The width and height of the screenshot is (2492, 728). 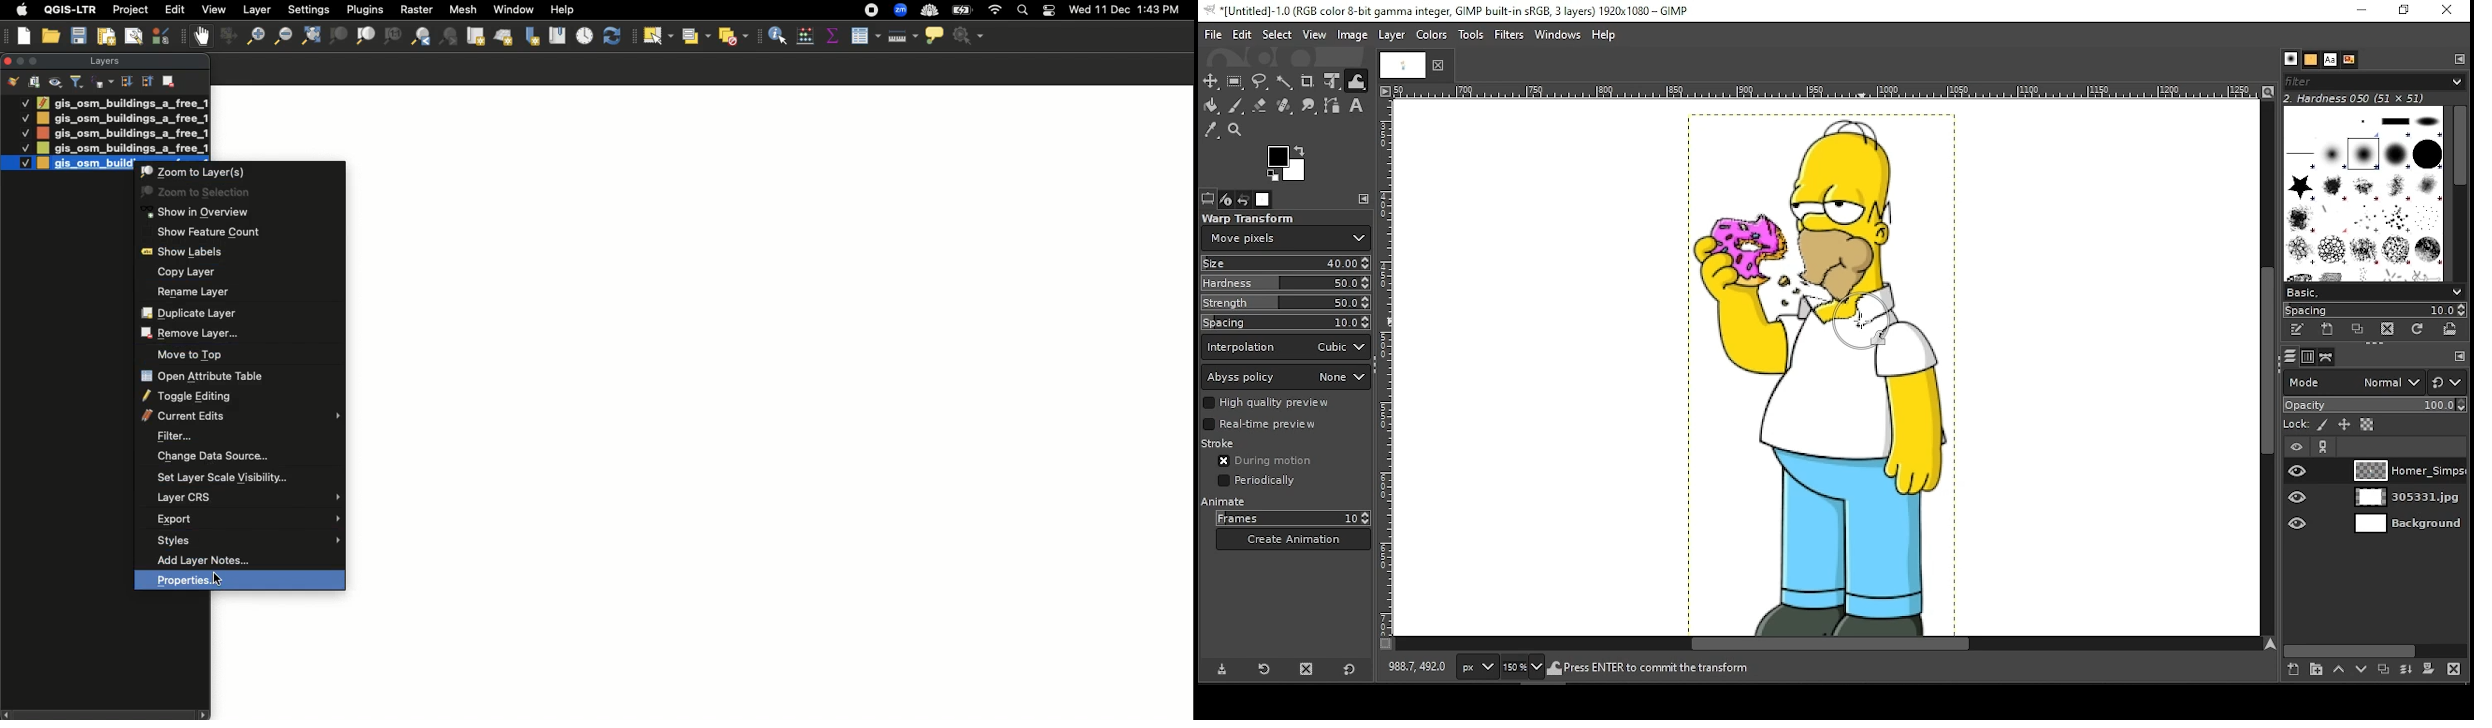 What do you see at coordinates (805, 36) in the screenshot?
I see `Open field calculator` at bounding box center [805, 36].